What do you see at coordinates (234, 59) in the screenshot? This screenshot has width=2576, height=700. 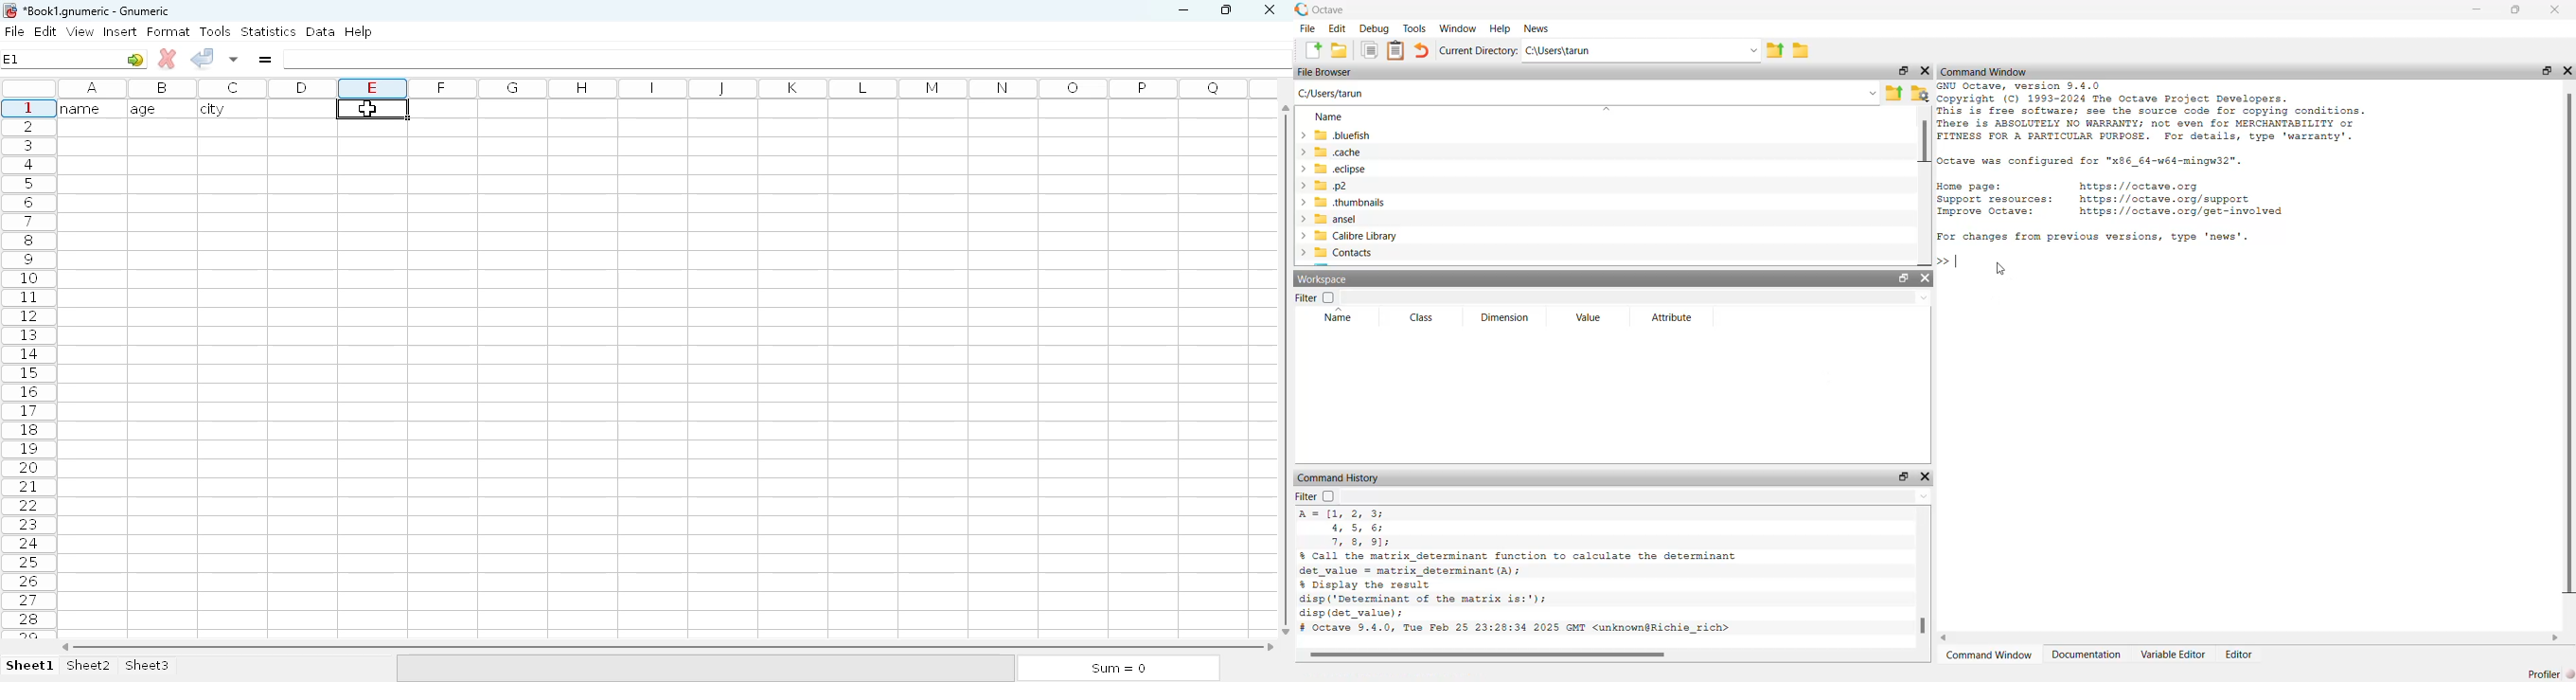 I see `accept change in multiple cells` at bounding box center [234, 59].